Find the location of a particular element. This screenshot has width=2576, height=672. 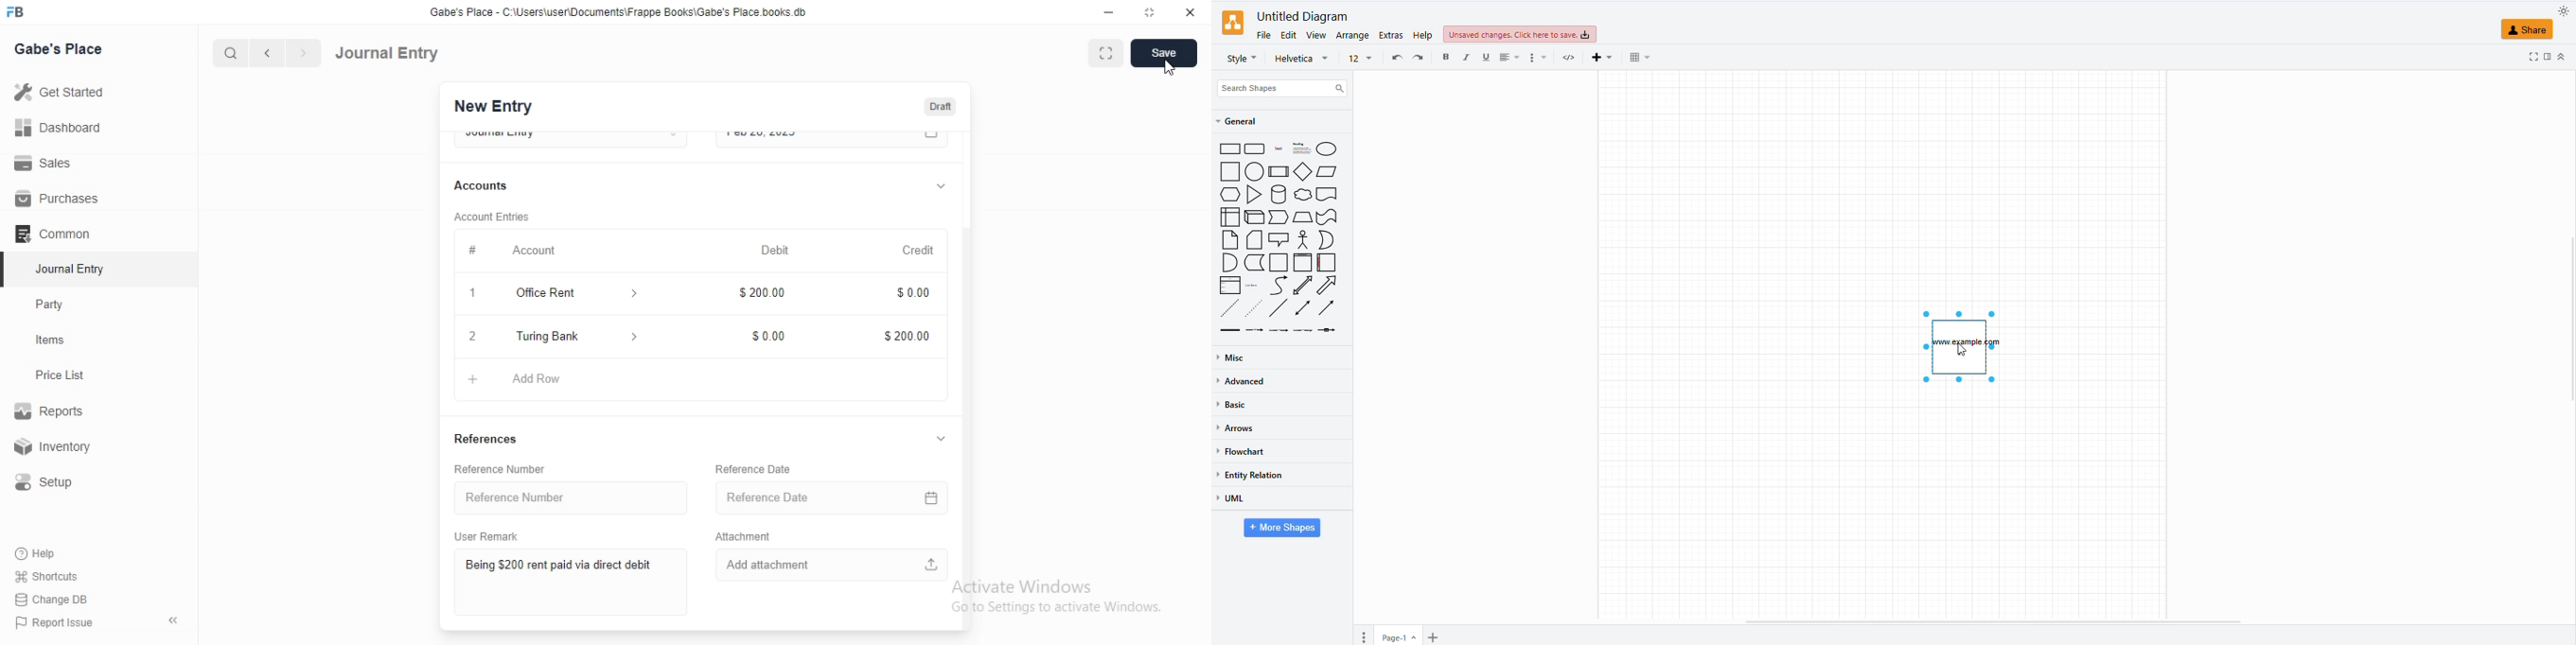

Reports. is located at coordinates (52, 414).